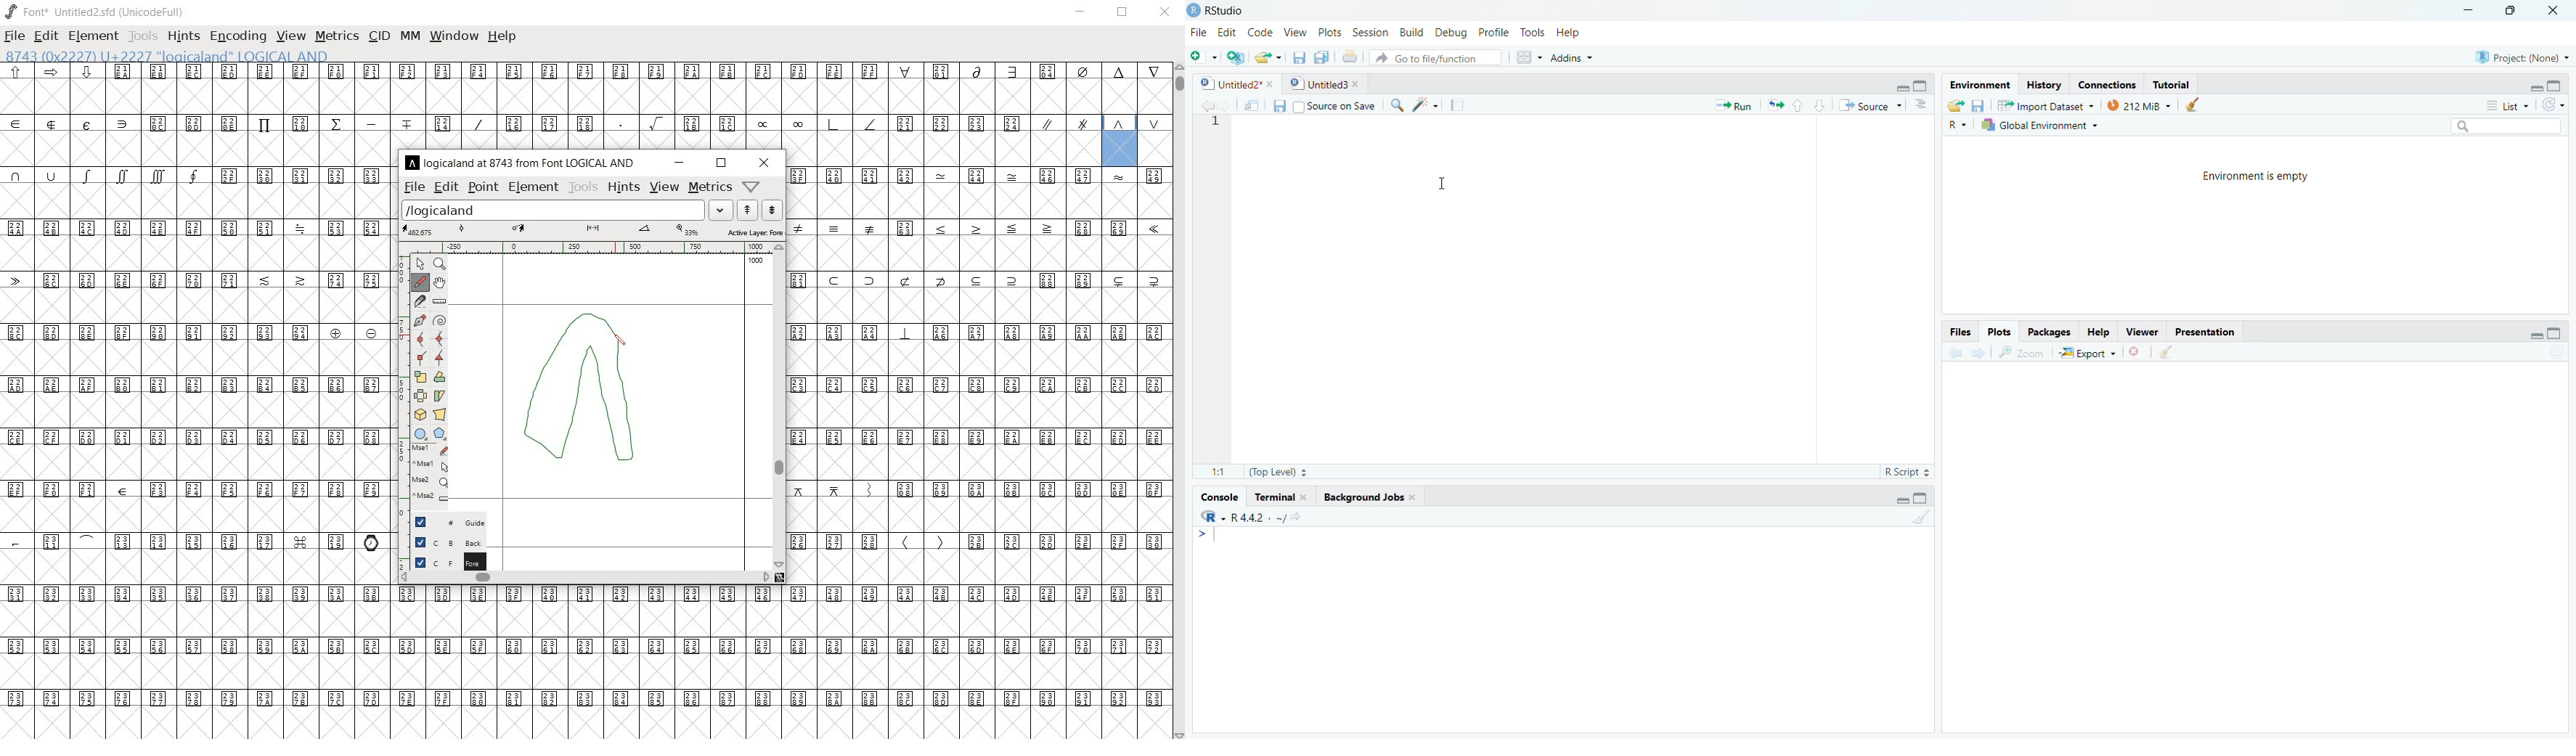  What do you see at coordinates (1331, 32) in the screenshot?
I see `ports` at bounding box center [1331, 32].